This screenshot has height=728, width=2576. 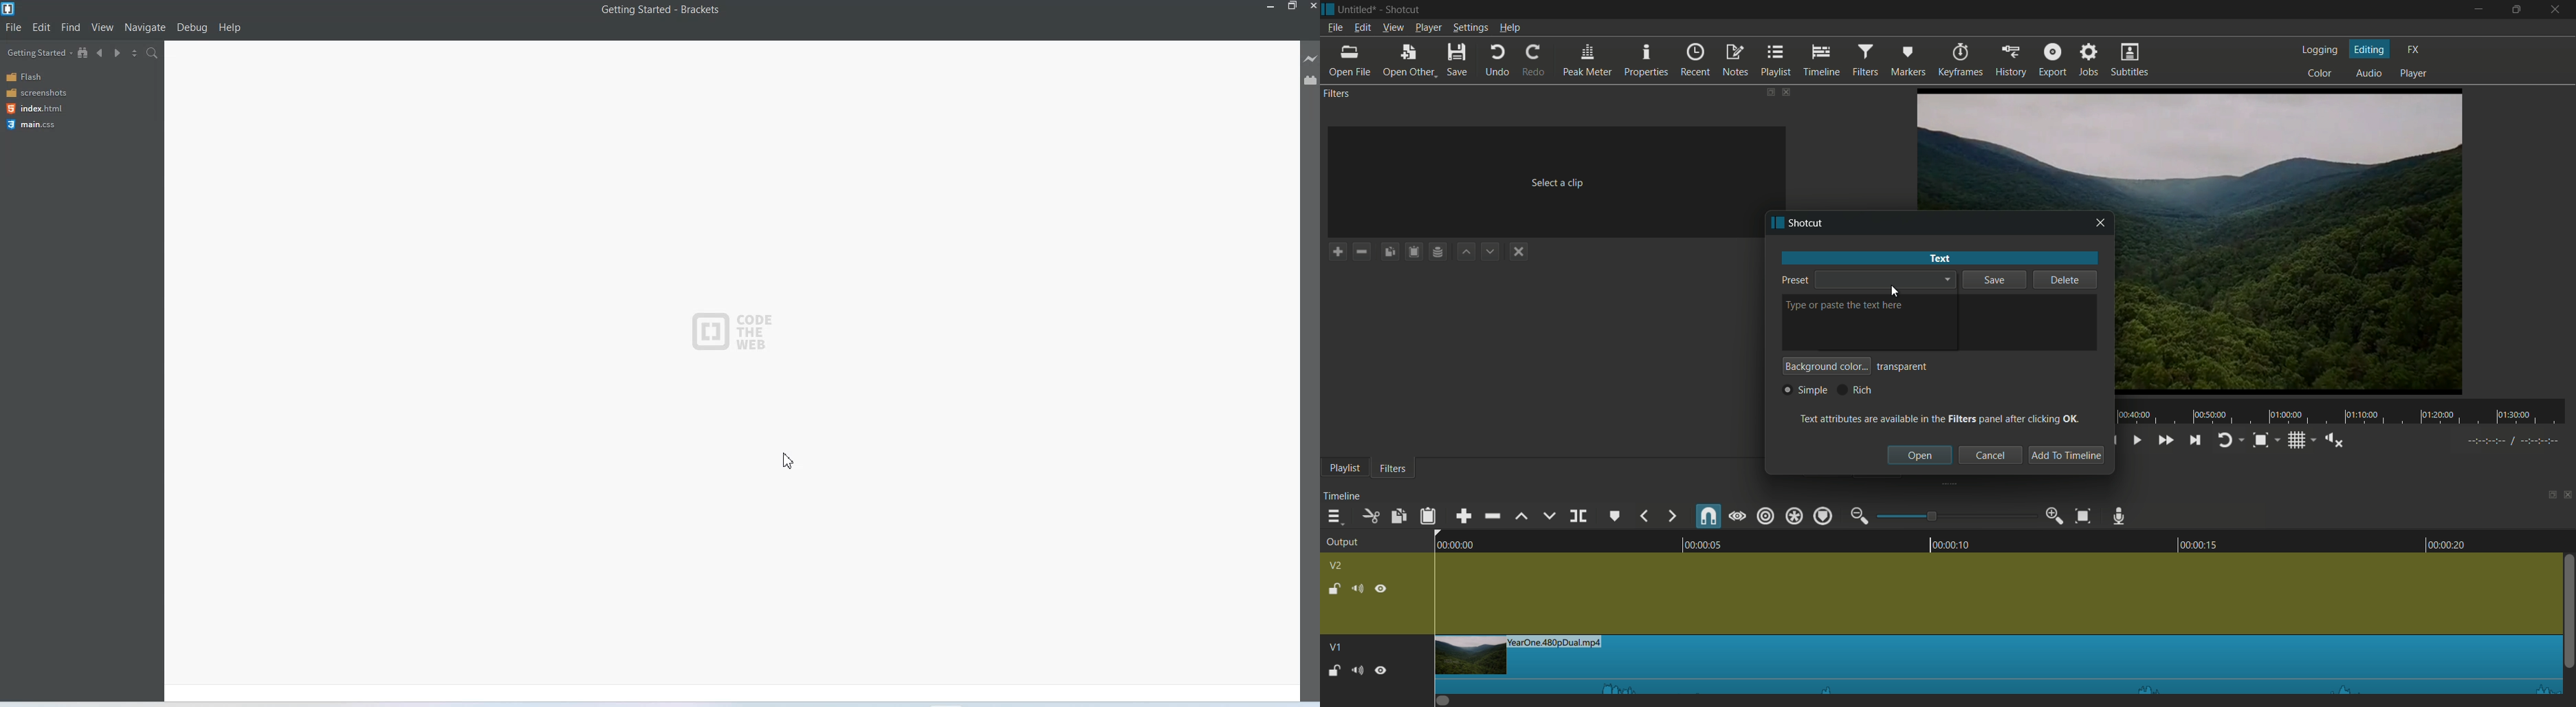 What do you see at coordinates (2120, 515) in the screenshot?
I see `record audio` at bounding box center [2120, 515].